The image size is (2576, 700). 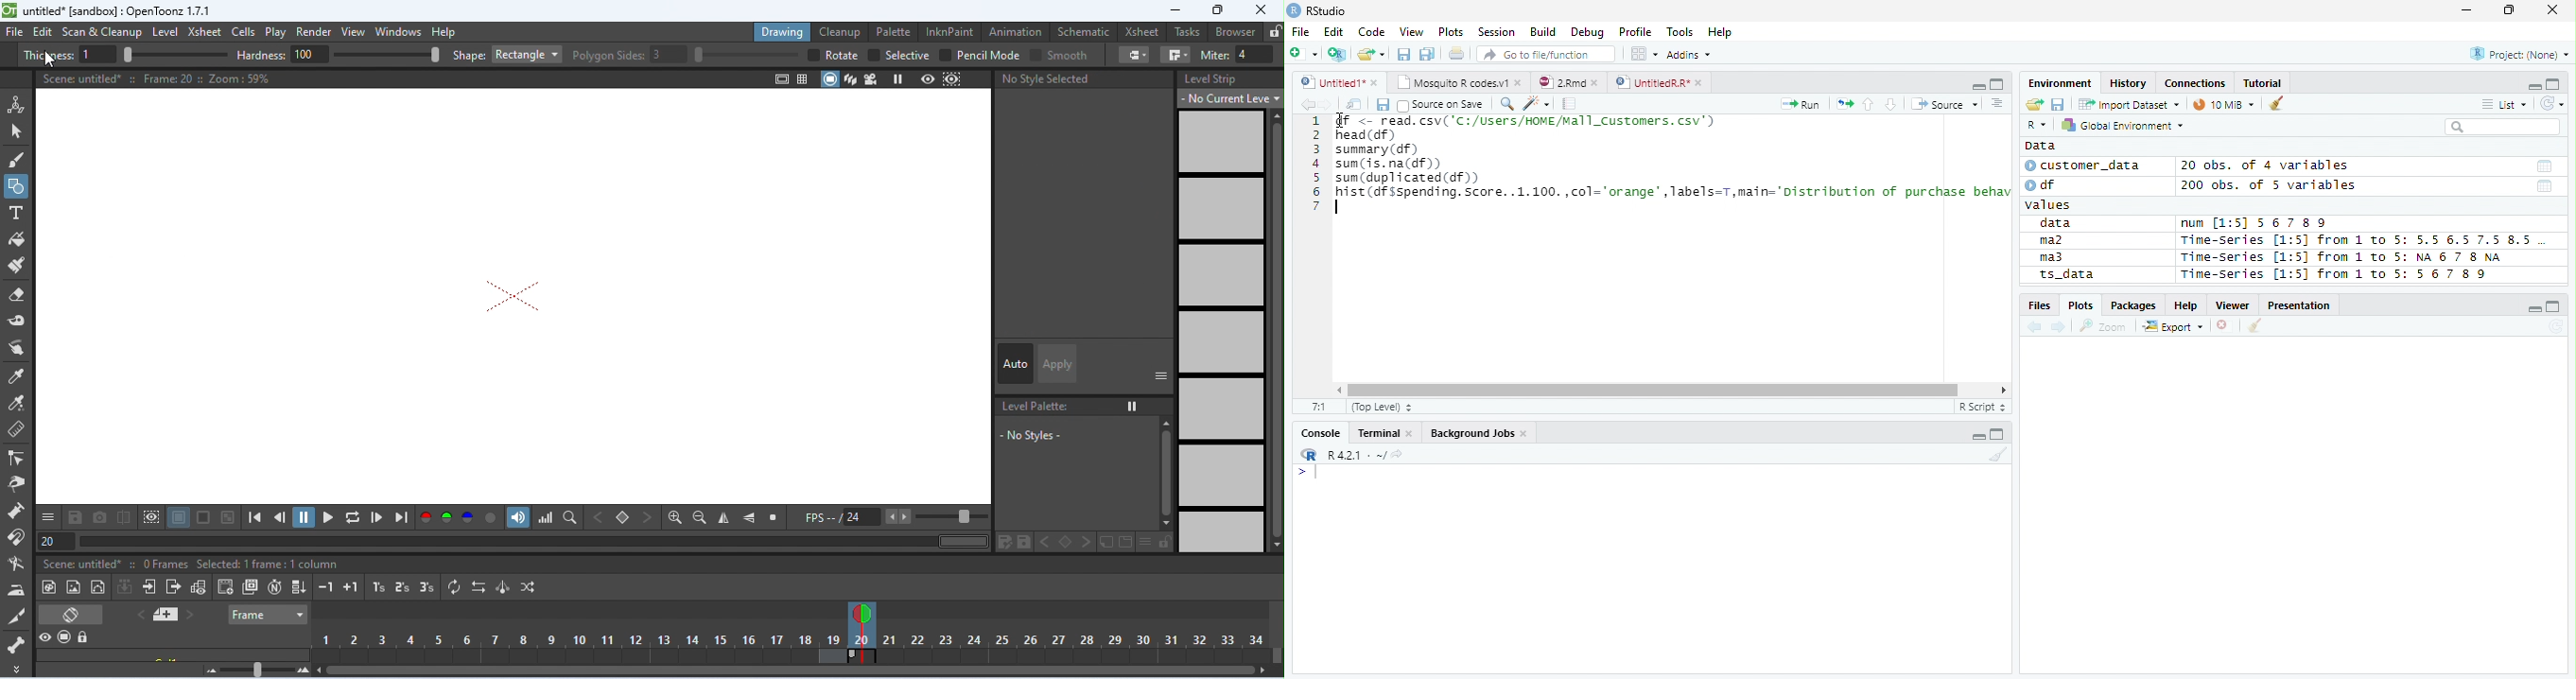 What do you see at coordinates (840, 33) in the screenshot?
I see `clean up` at bounding box center [840, 33].